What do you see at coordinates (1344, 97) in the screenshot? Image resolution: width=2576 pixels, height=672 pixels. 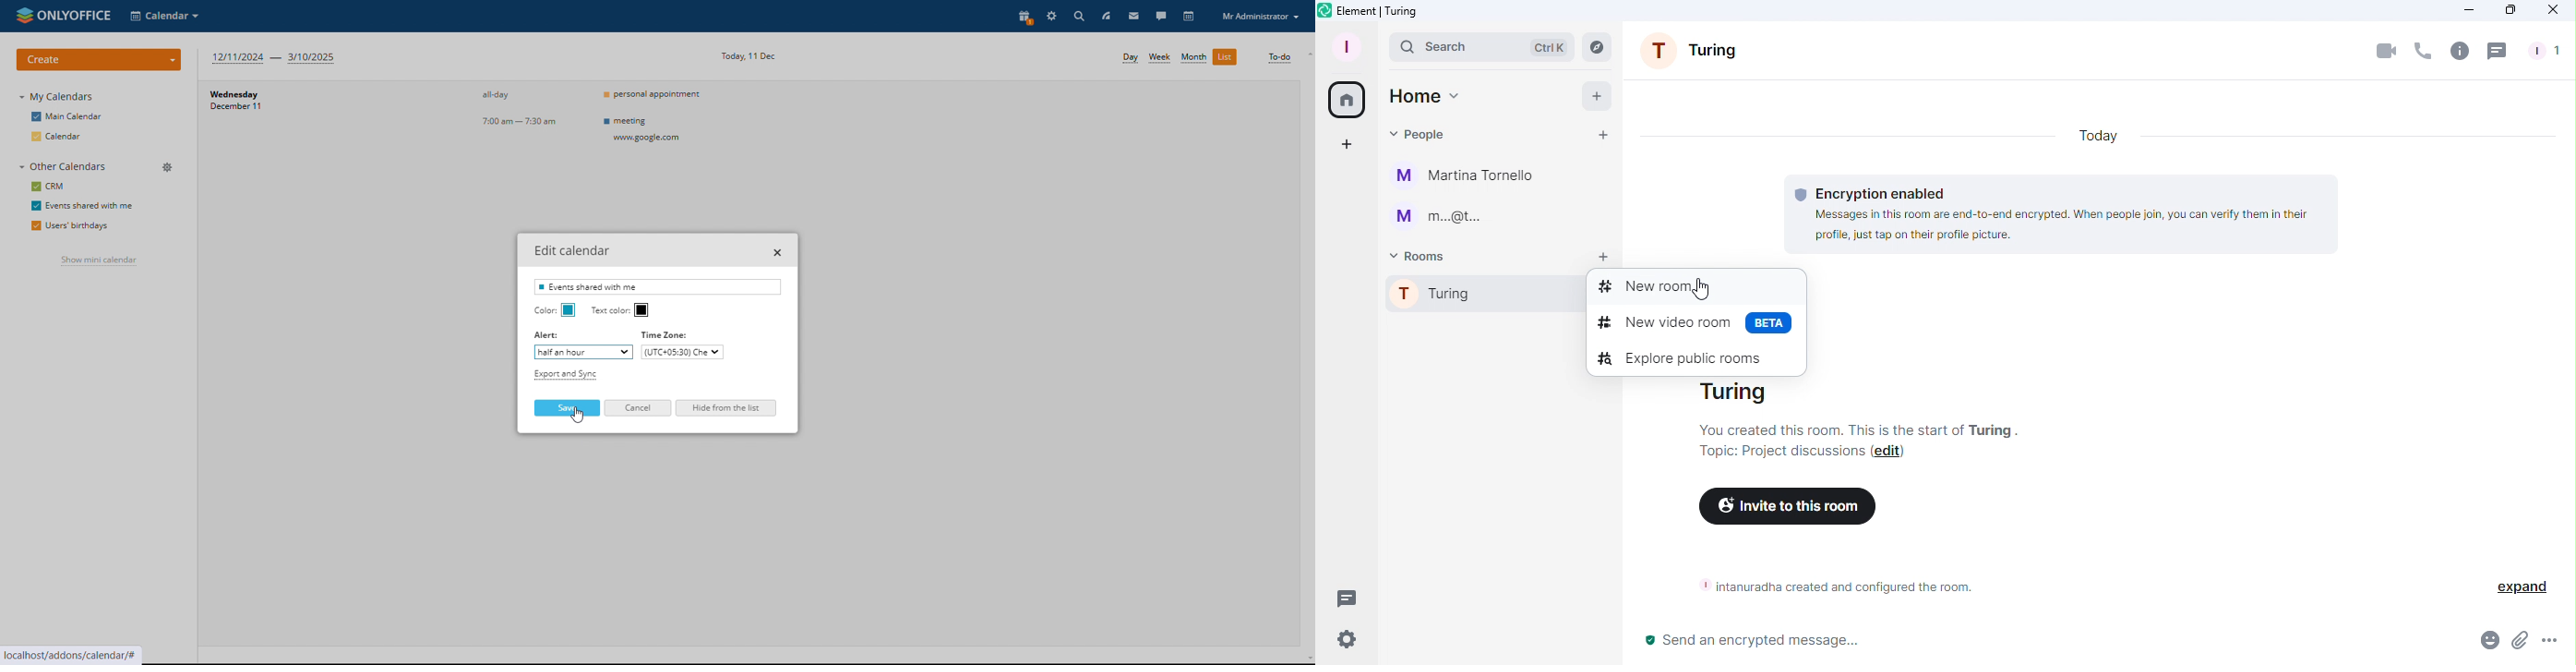 I see `Home` at bounding box center [1344, 97].